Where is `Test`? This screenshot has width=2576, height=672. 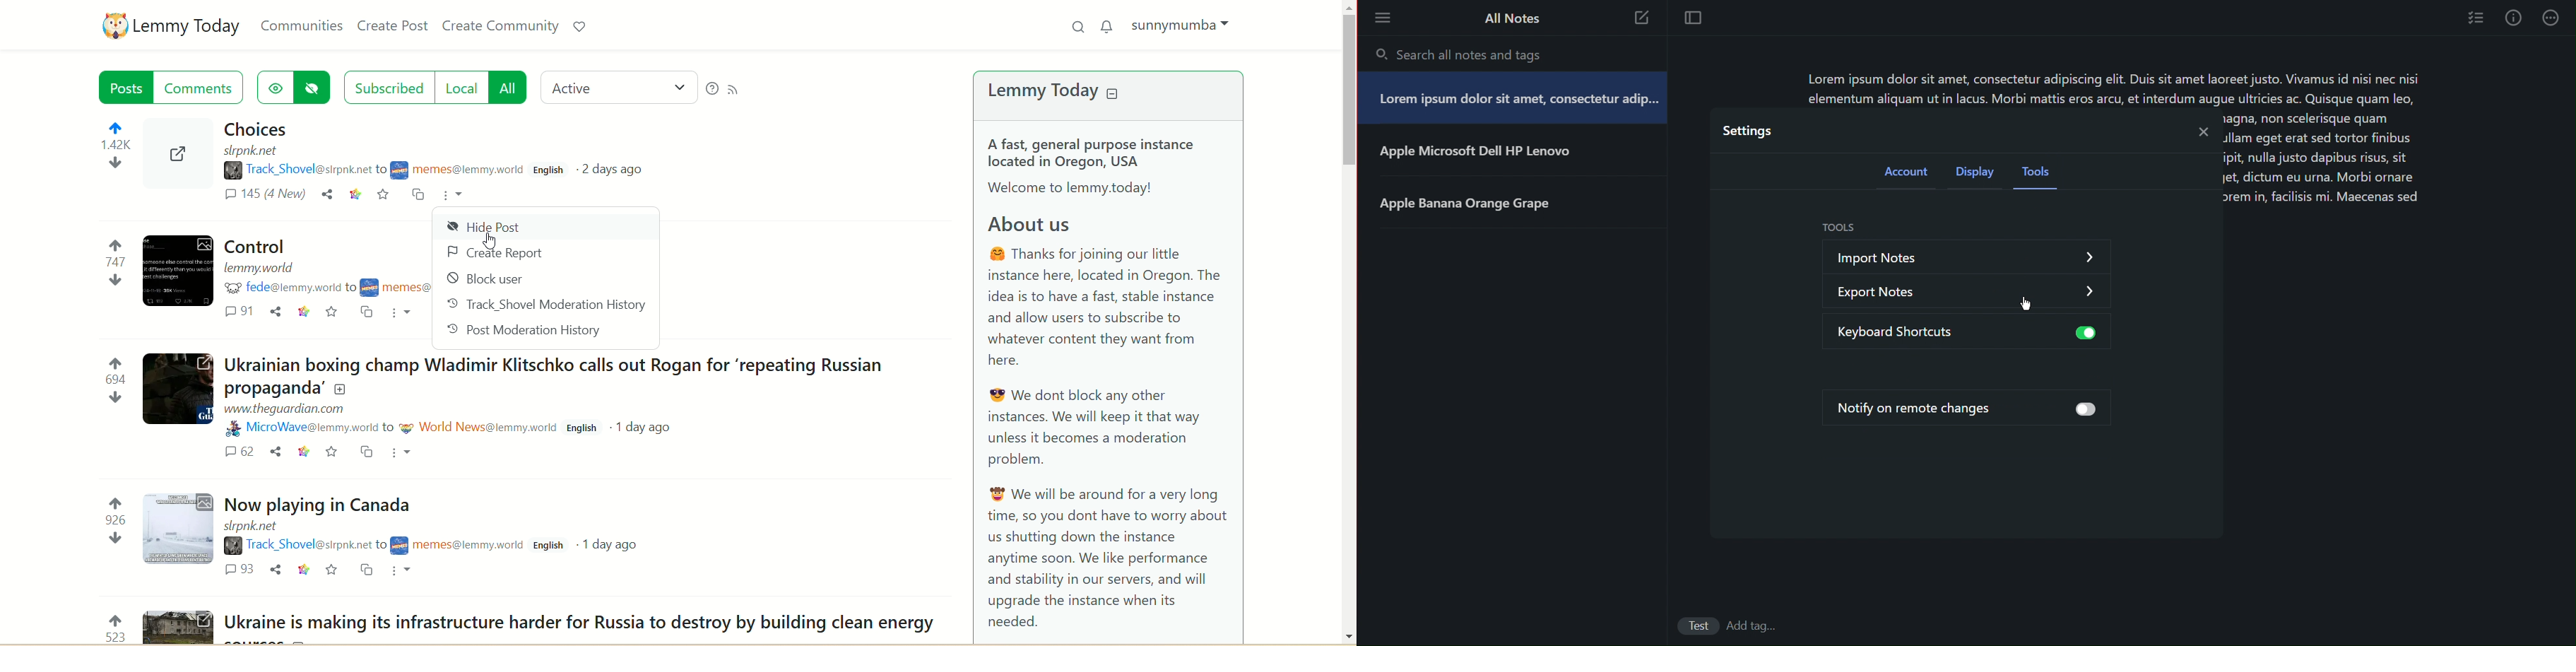 Test is located at coordinates (1698, 628).